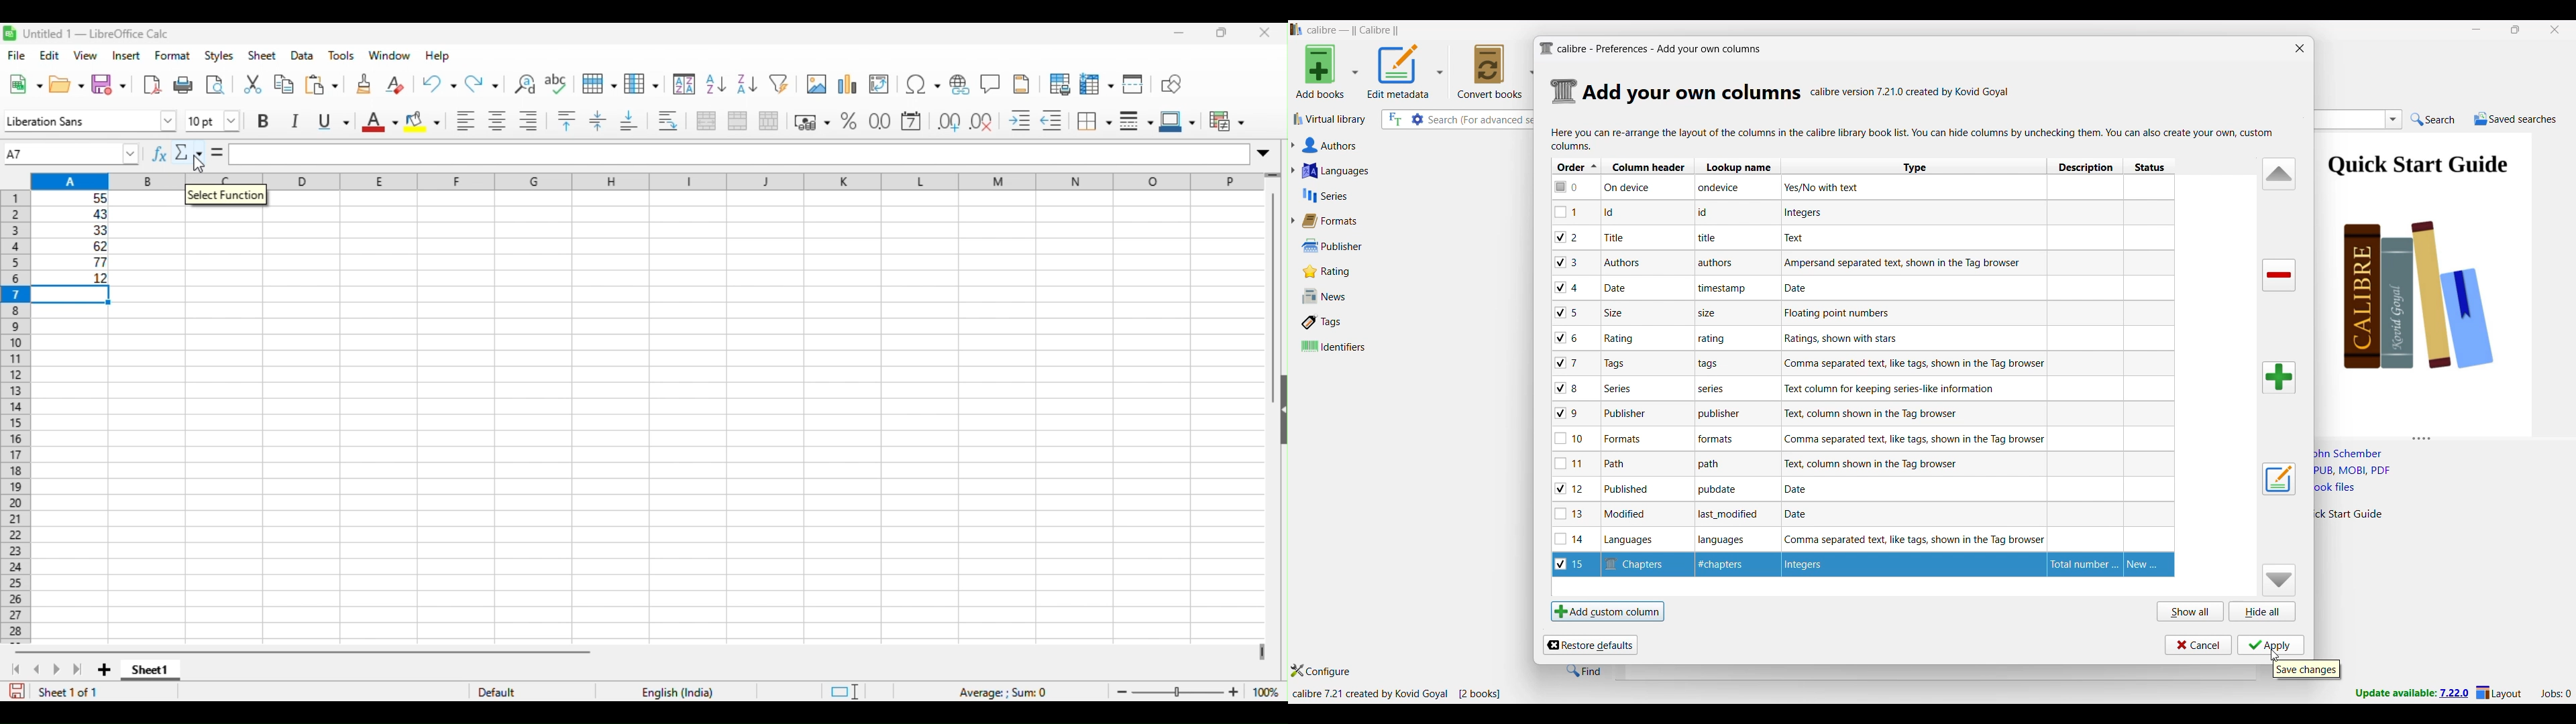 The width and height of the screenshot is (2576, 728). Describe the element at coordinates (1094, 121) in the screenshot. I see `border` at that location.